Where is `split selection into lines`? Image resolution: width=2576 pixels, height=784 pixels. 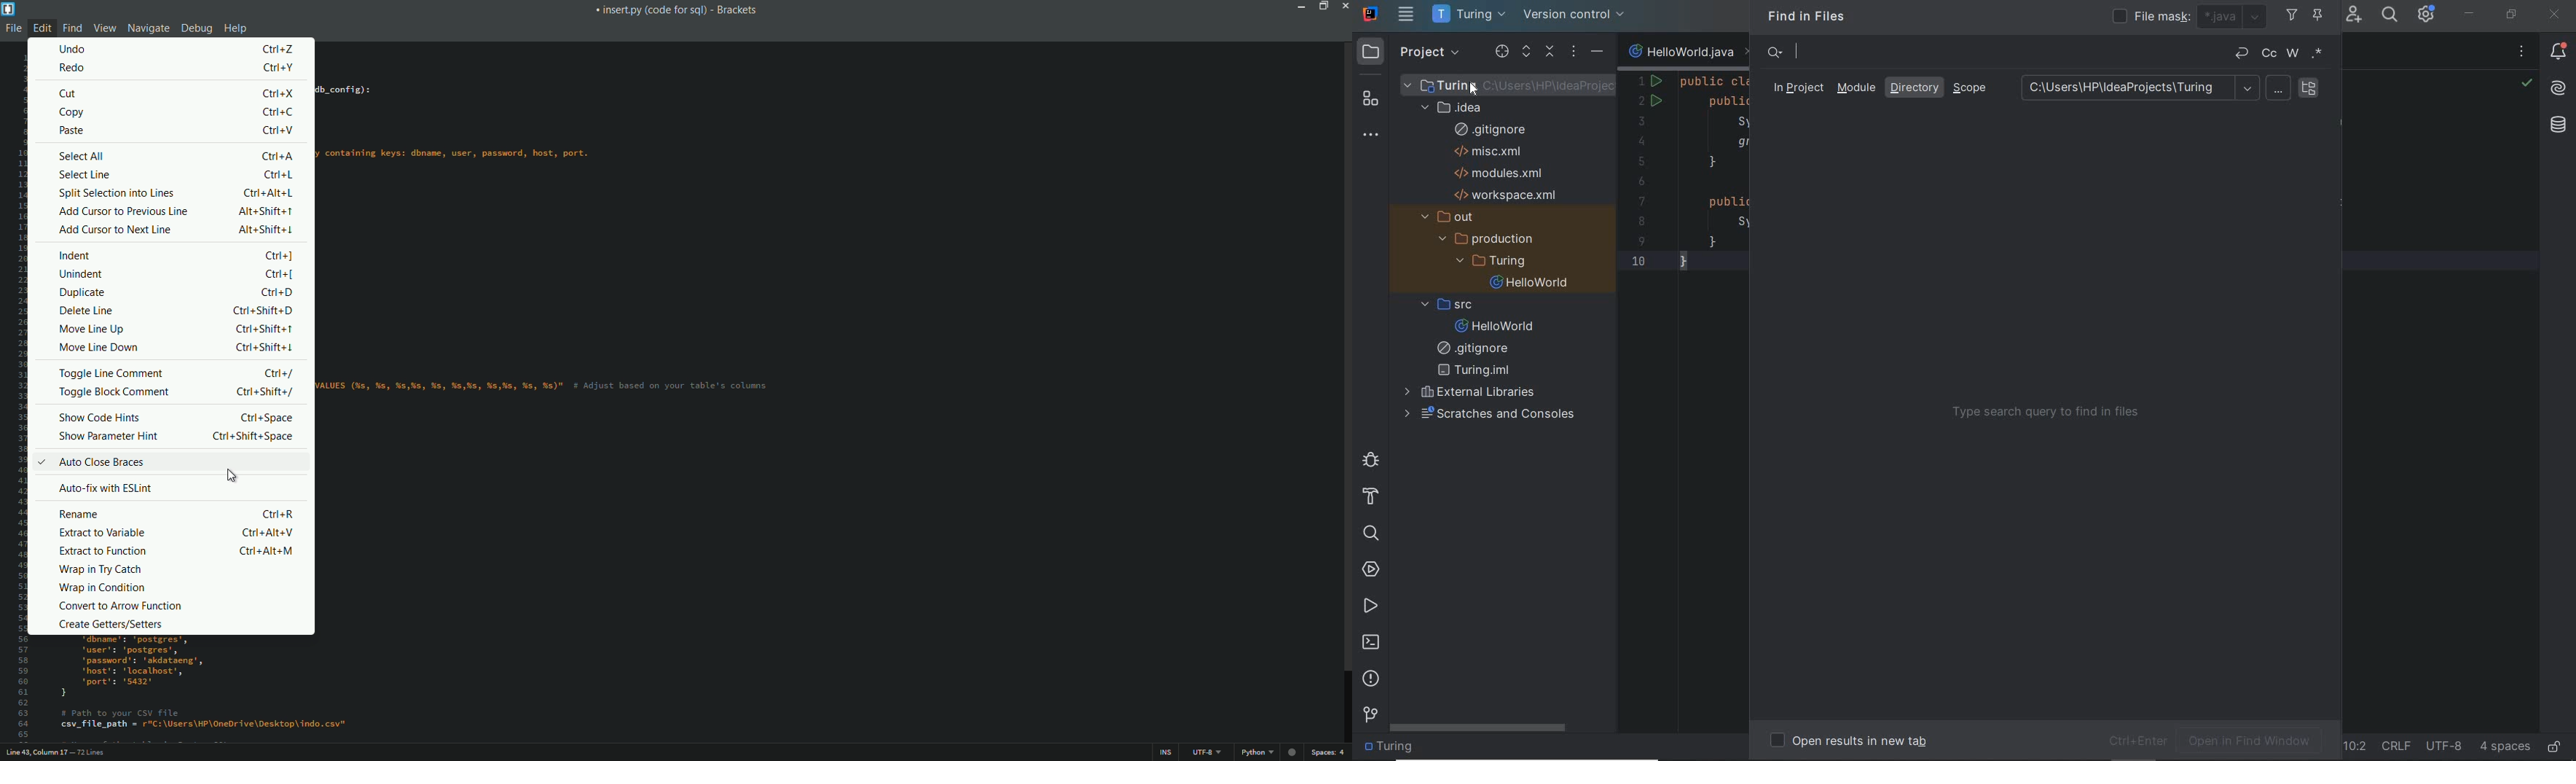 split selection into lines is located at coordinates (119, 193).